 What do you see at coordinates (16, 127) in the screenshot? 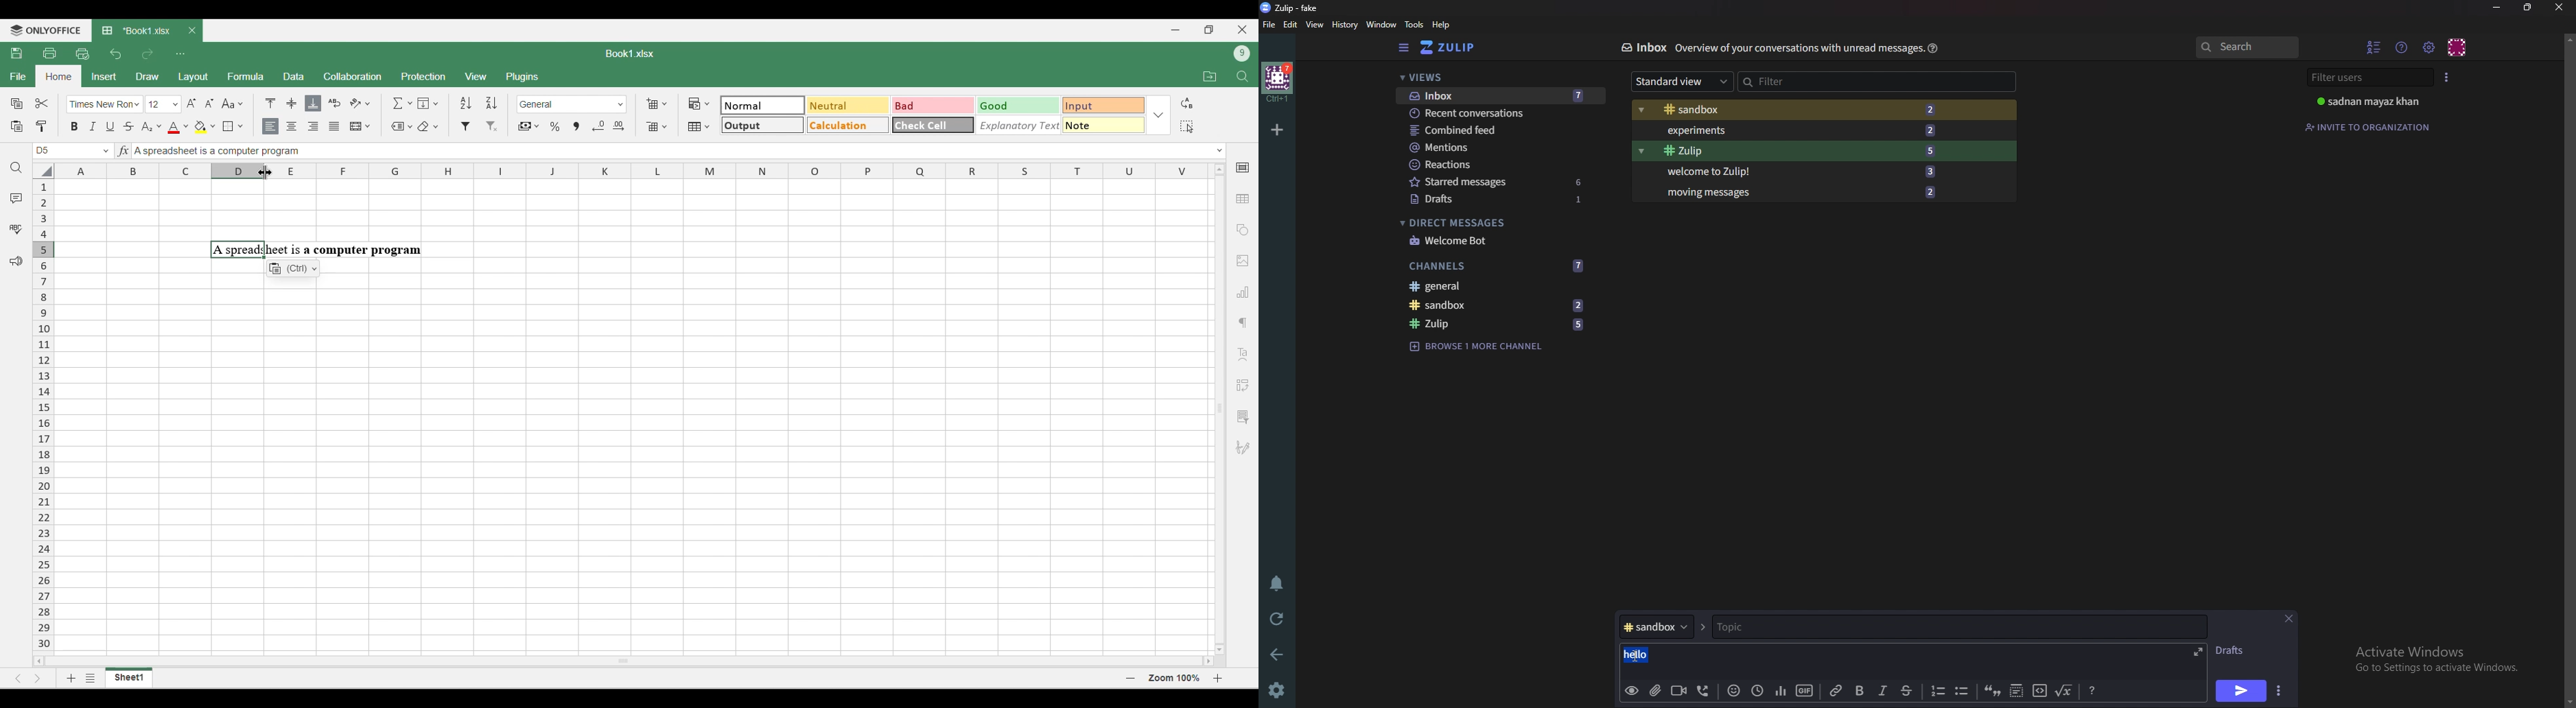
I see `Paste` at bounding box center [16, 127].